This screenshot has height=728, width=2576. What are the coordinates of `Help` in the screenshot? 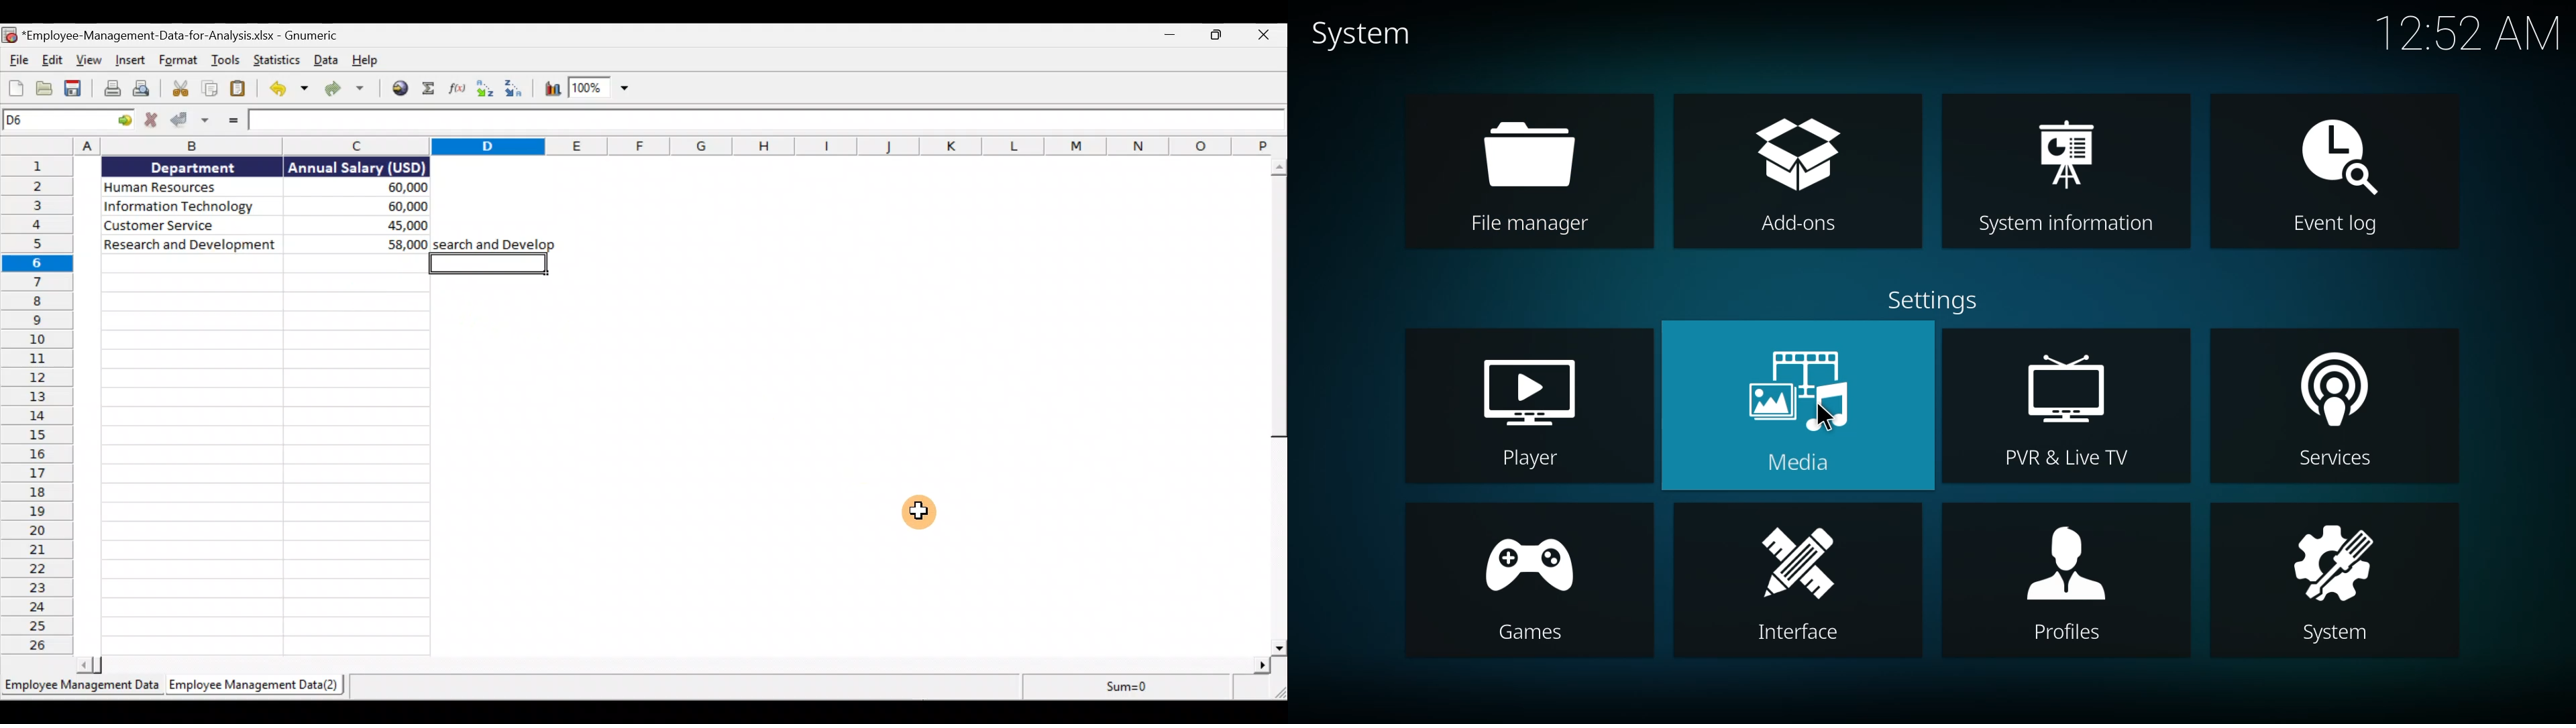 It's located at (364, 61).